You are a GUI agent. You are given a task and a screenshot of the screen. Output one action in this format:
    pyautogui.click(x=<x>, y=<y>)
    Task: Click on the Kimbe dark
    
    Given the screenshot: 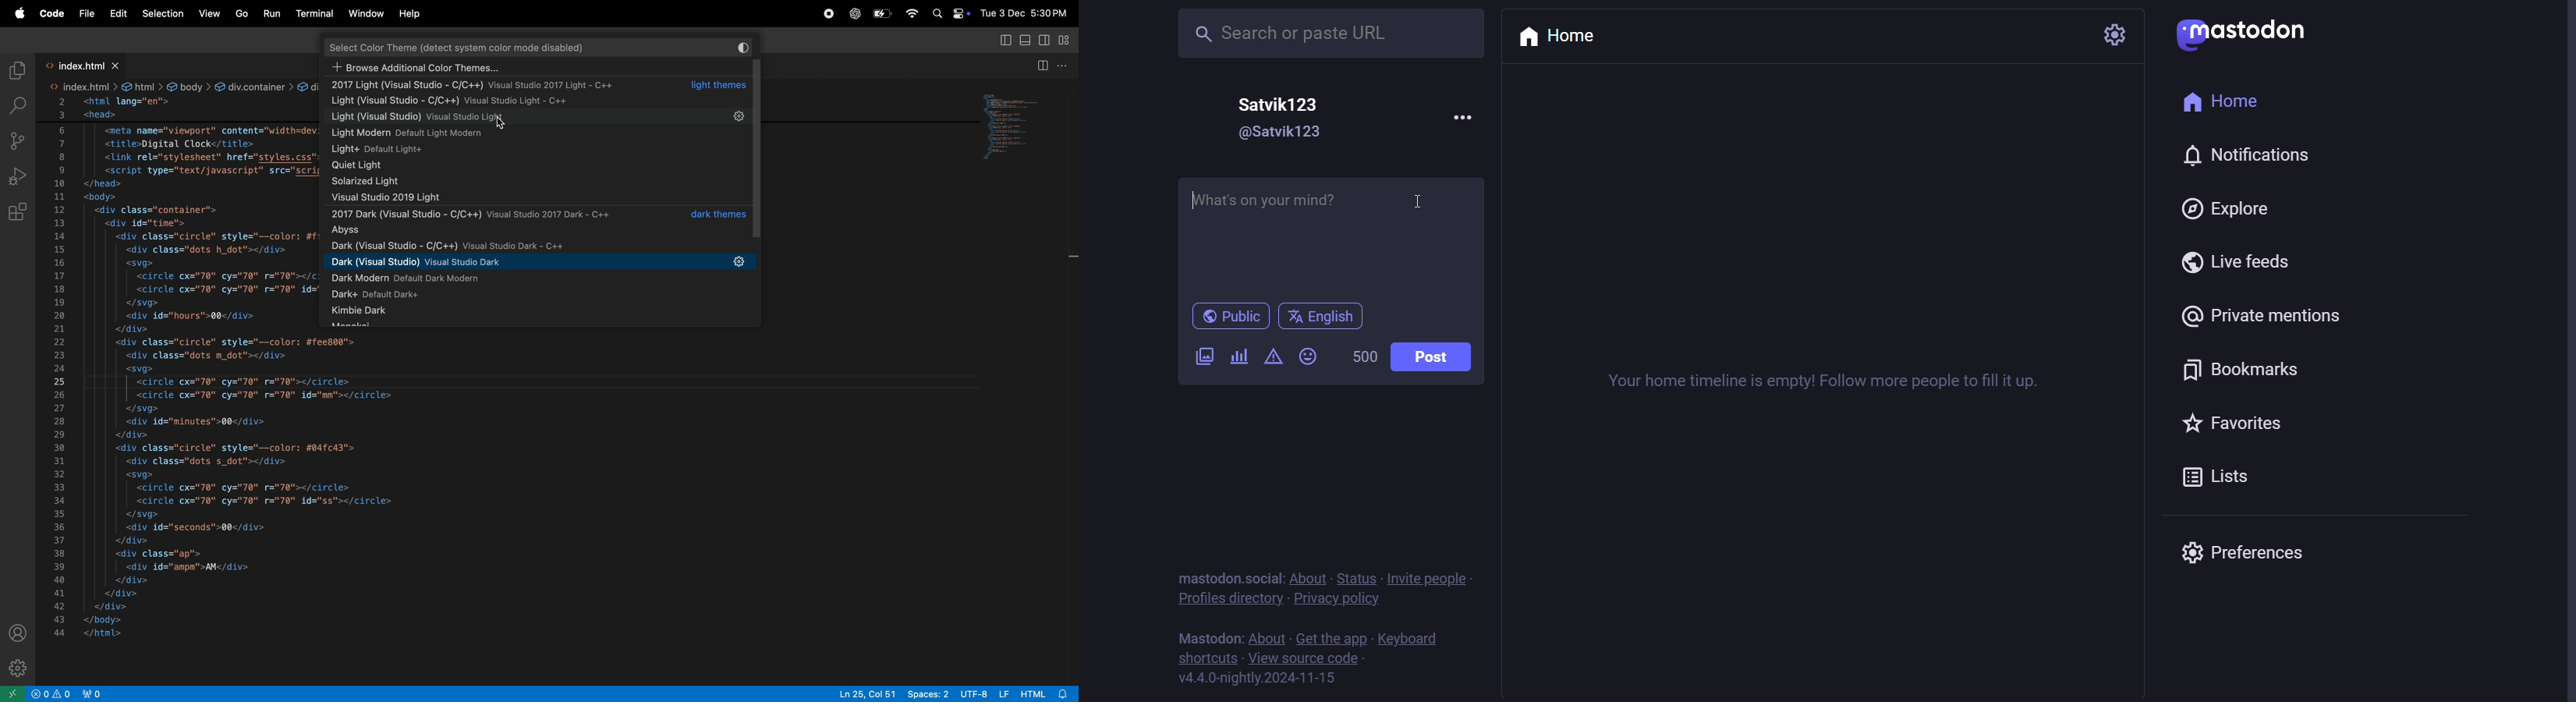 What is the action you would take?
    pyautogui.click(x=400, y=312)
    